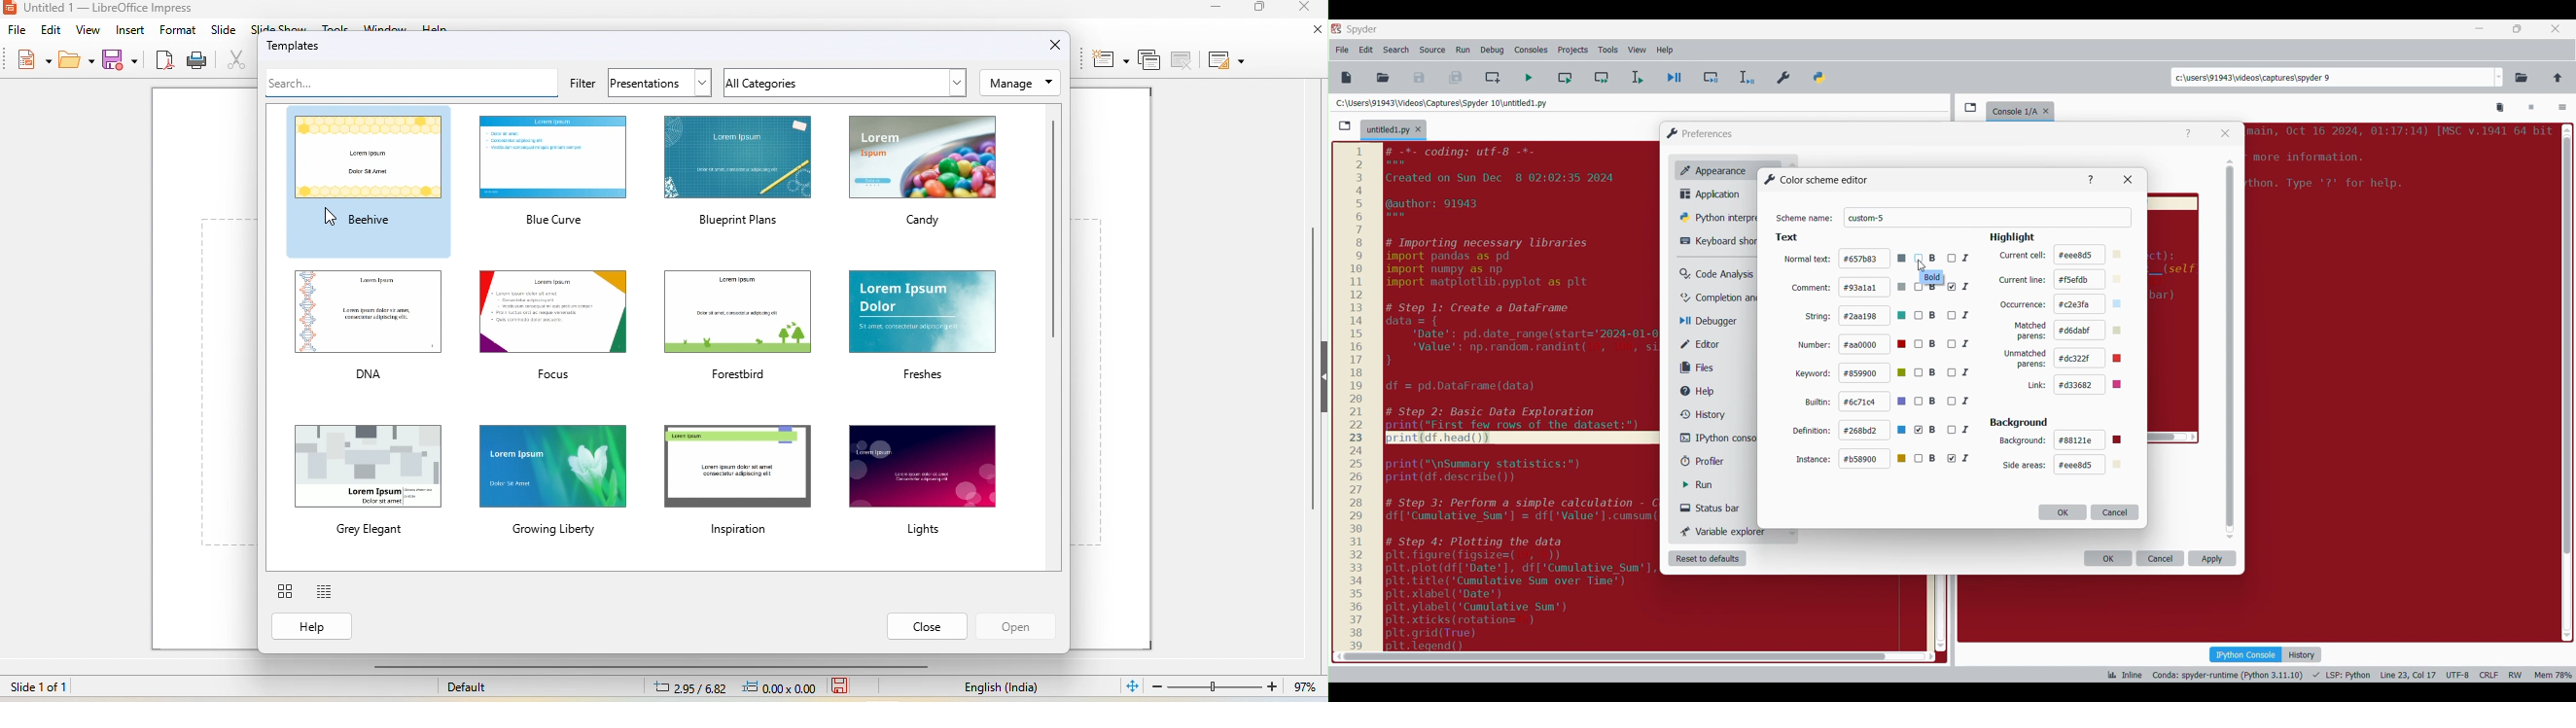 The image size is (2576, 728). What do you see at coordinates (923, 328) in the screenshot?
I see `larem ipsum dolor` at bounding box center [923, 328].